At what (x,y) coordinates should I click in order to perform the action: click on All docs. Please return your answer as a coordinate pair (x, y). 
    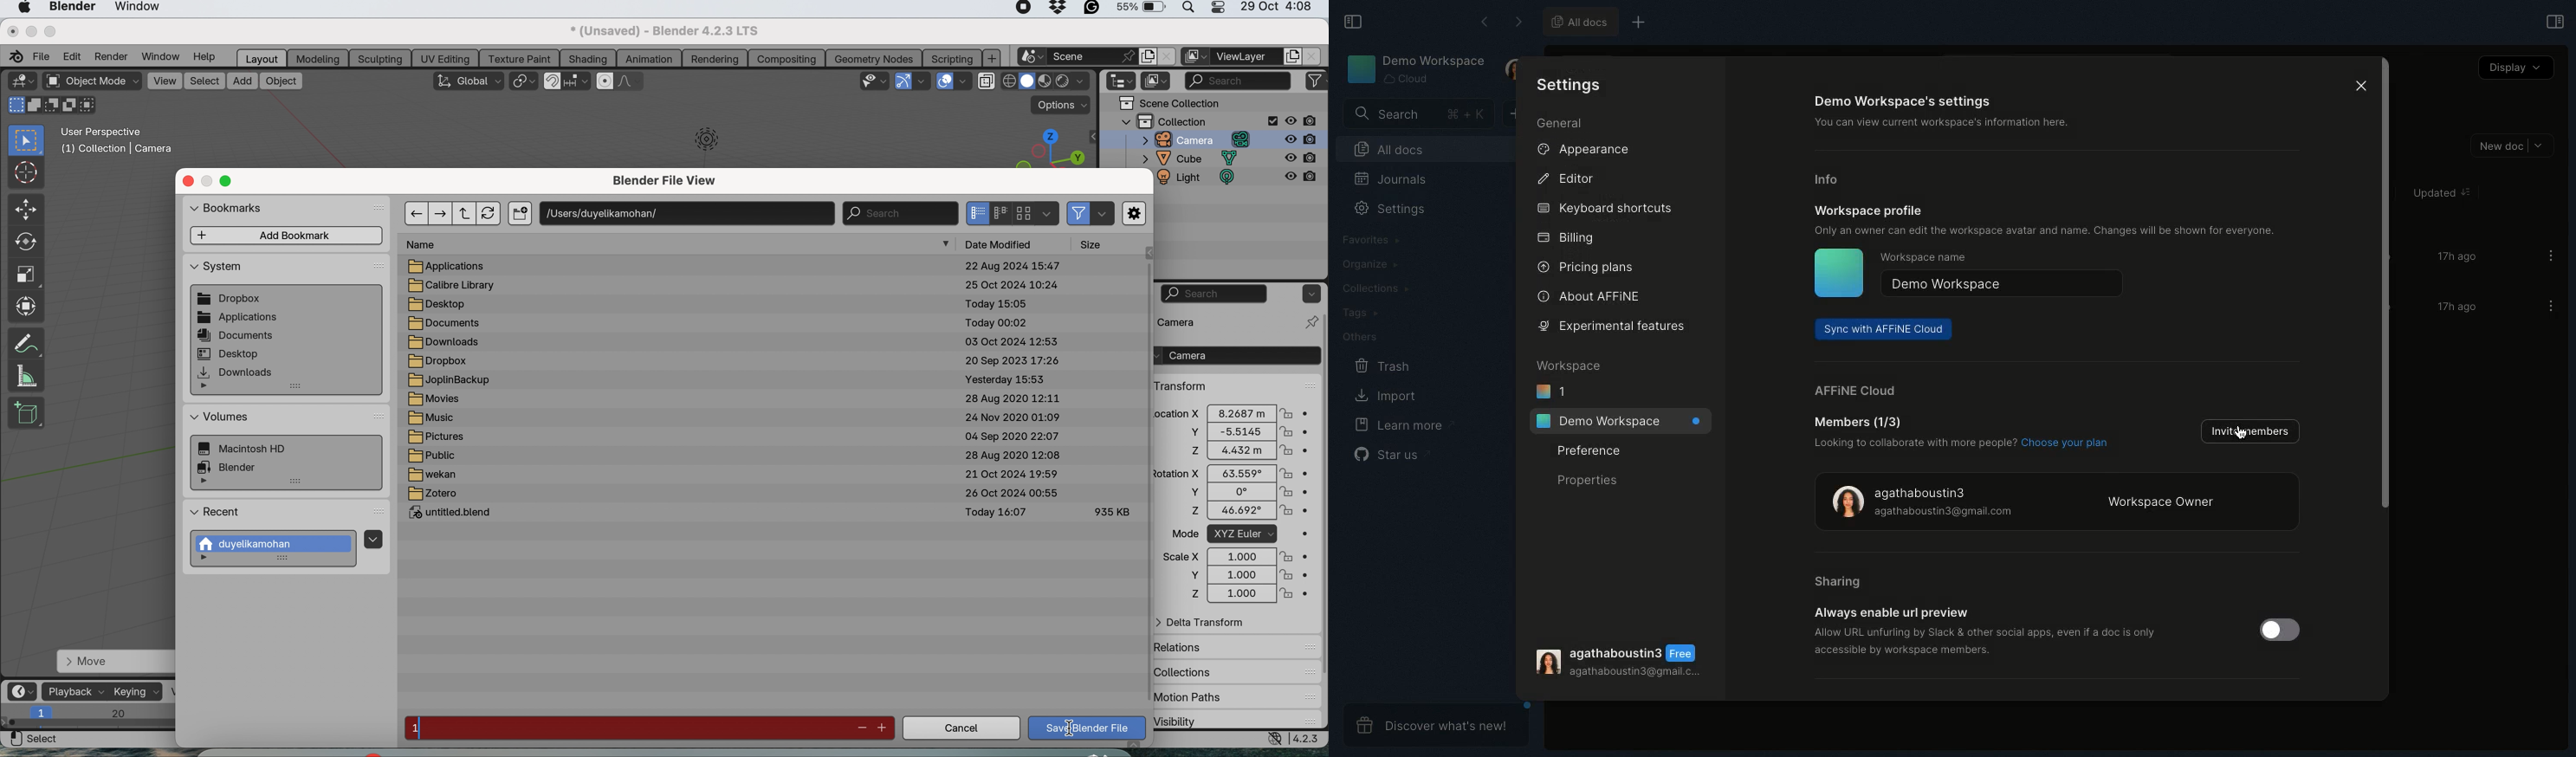
    Looking at the image, I should click on (1578, 22).